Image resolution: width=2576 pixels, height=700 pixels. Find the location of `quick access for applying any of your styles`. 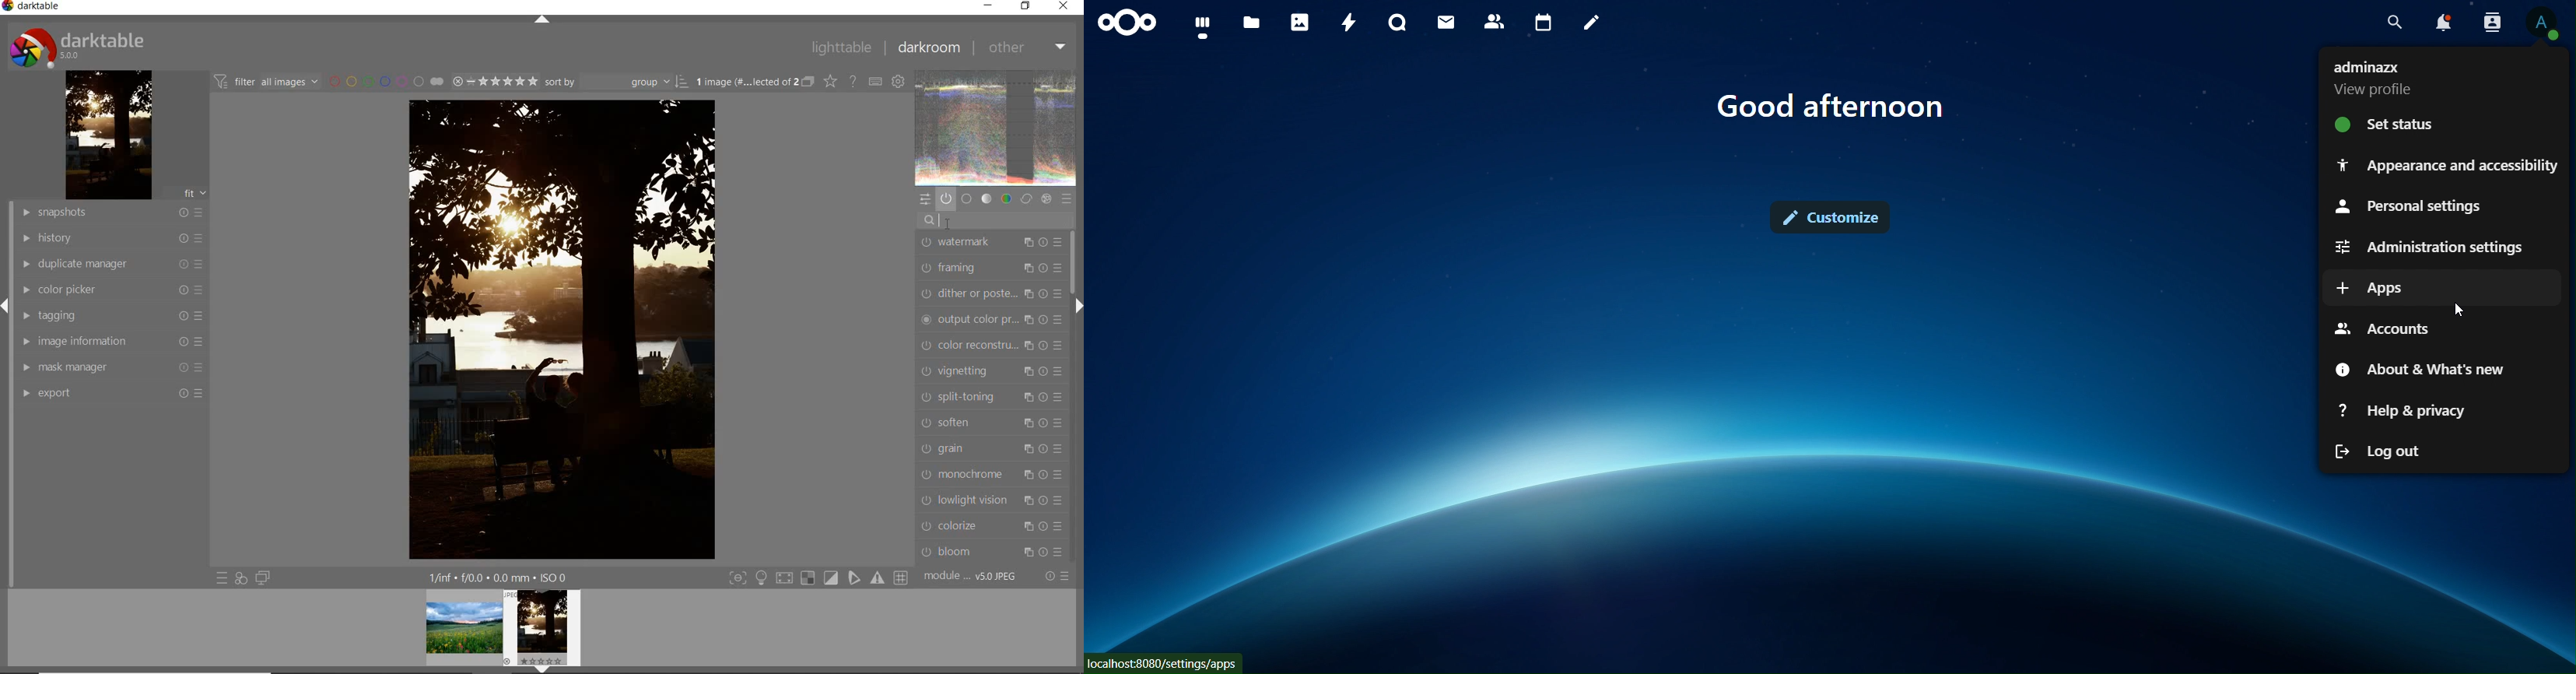

quick access for applying any of your styles is located at coordinates (241, 578).